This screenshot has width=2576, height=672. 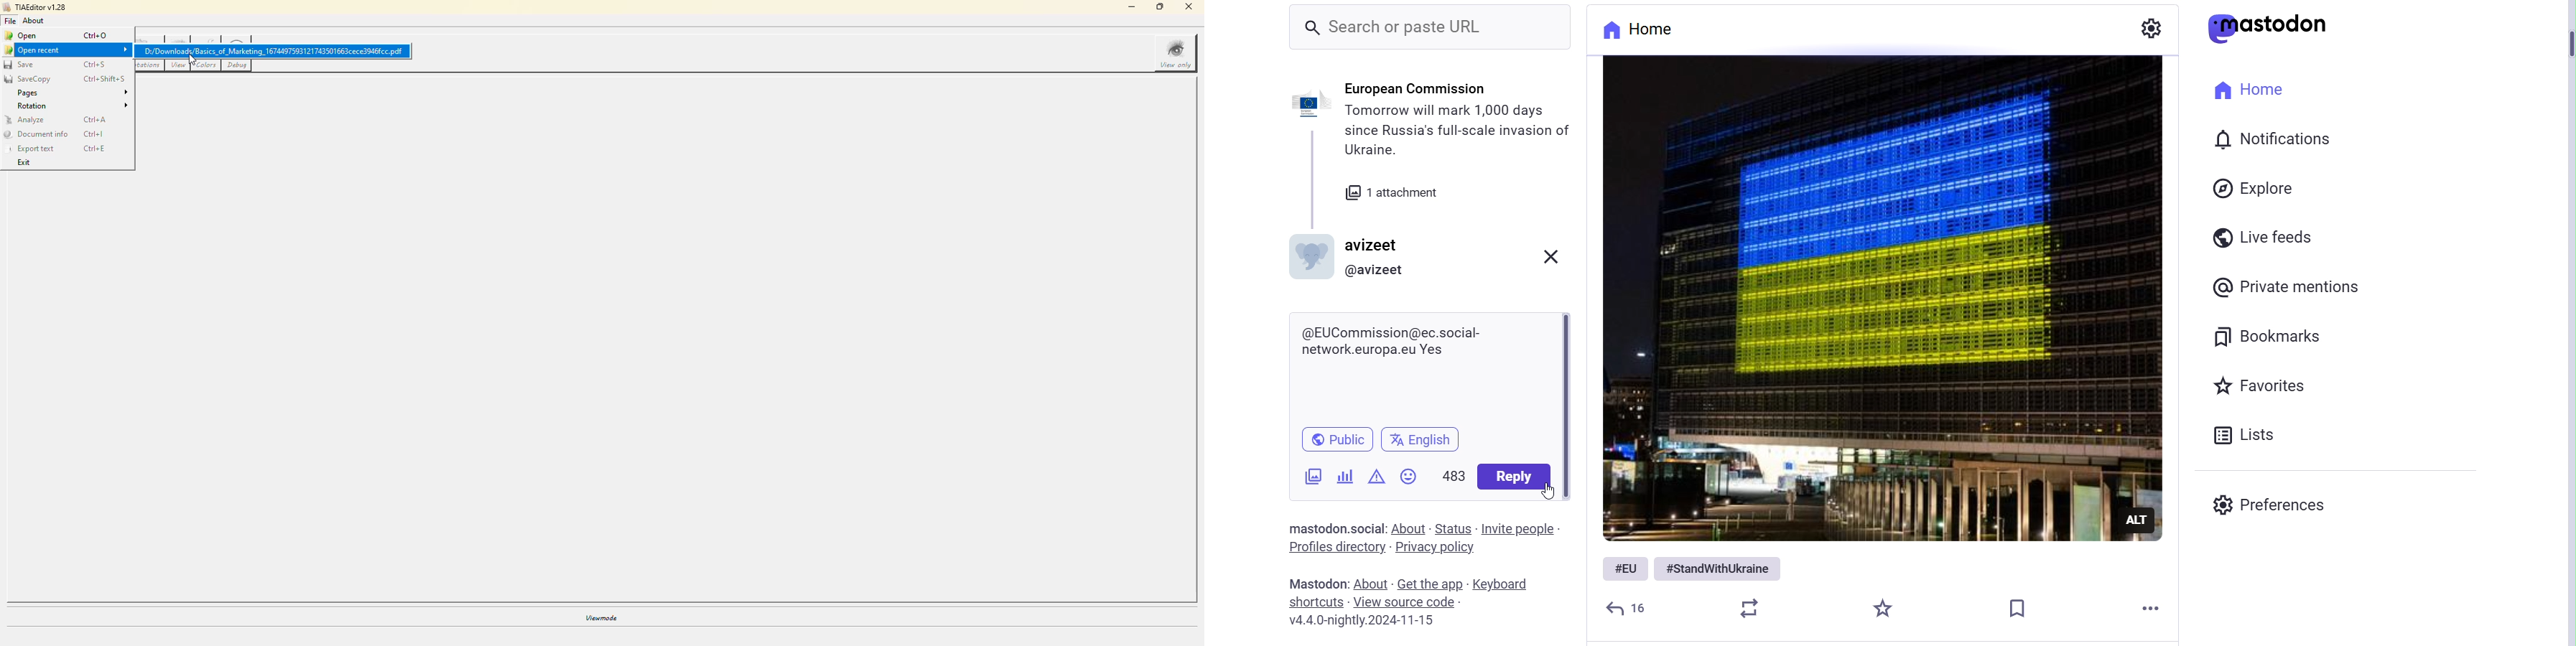 What do you see at coordinates (2268, 235) in the screenshot?
I see `Live Feeds` at bounding box center [2268, 235].